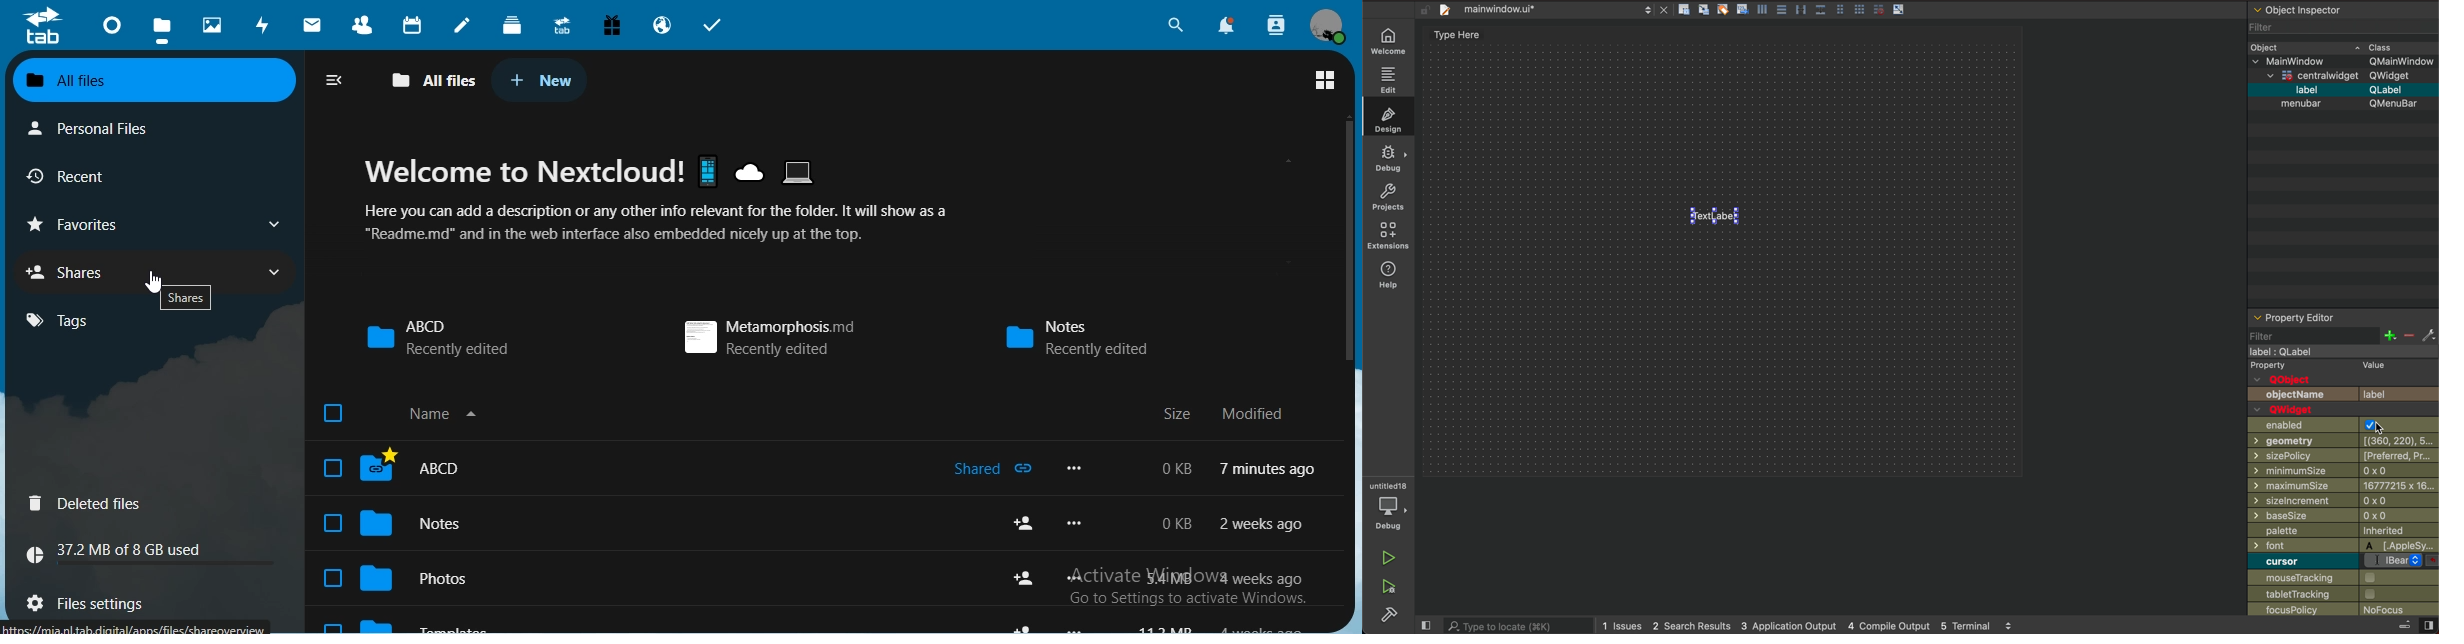 This screenshot has height=644, width=2464. I want to click on text, so click(125, 553).